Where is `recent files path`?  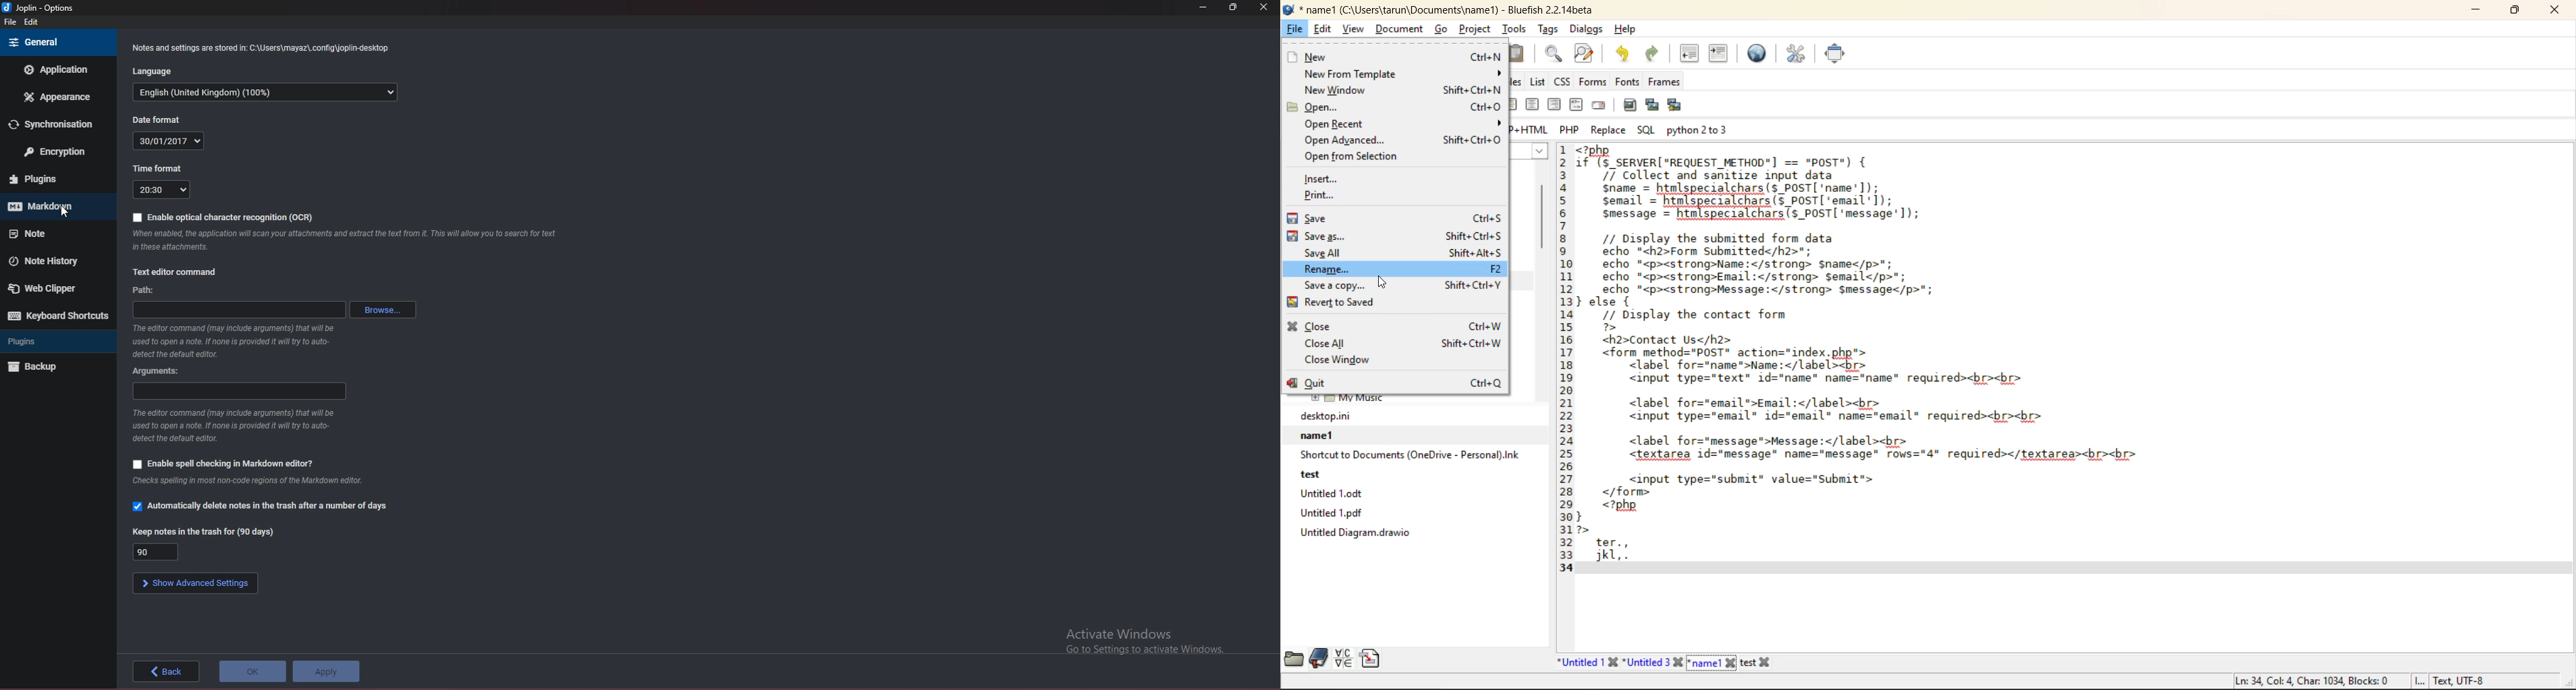
recent files path is located at coordinates (1408, 476).